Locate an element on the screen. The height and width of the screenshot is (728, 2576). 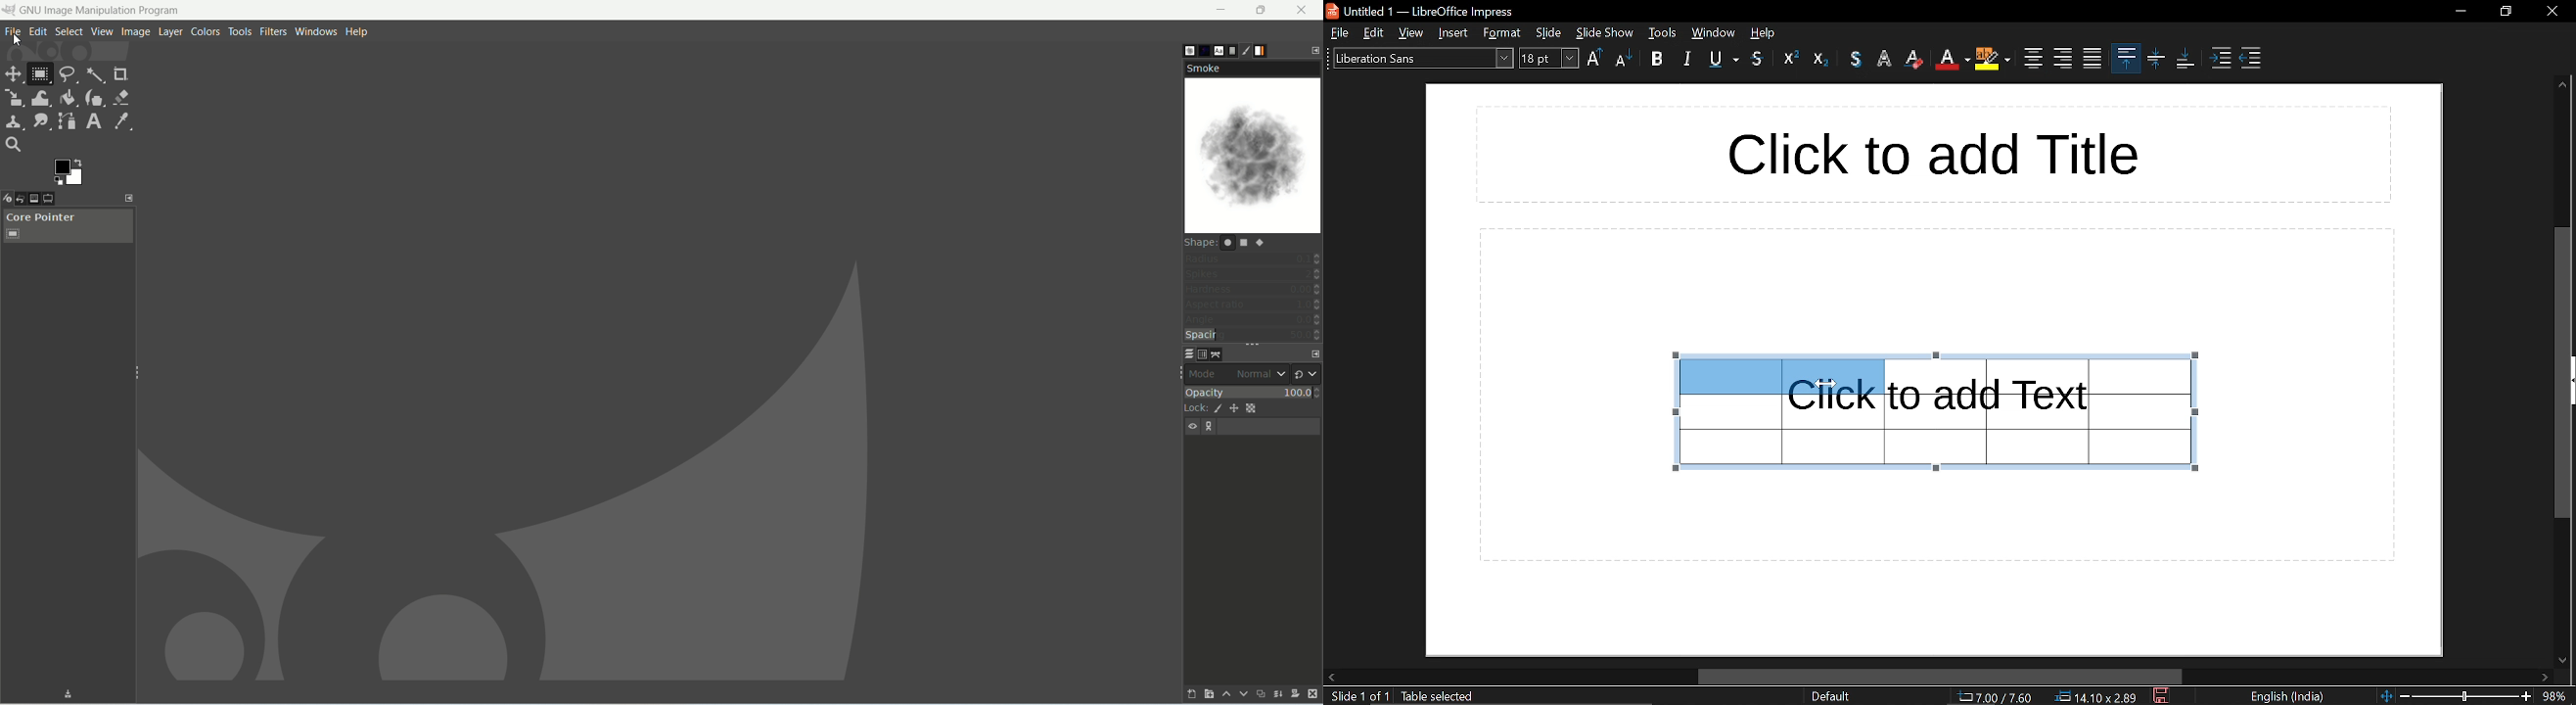
move right is located at coordinates (2547, 678).